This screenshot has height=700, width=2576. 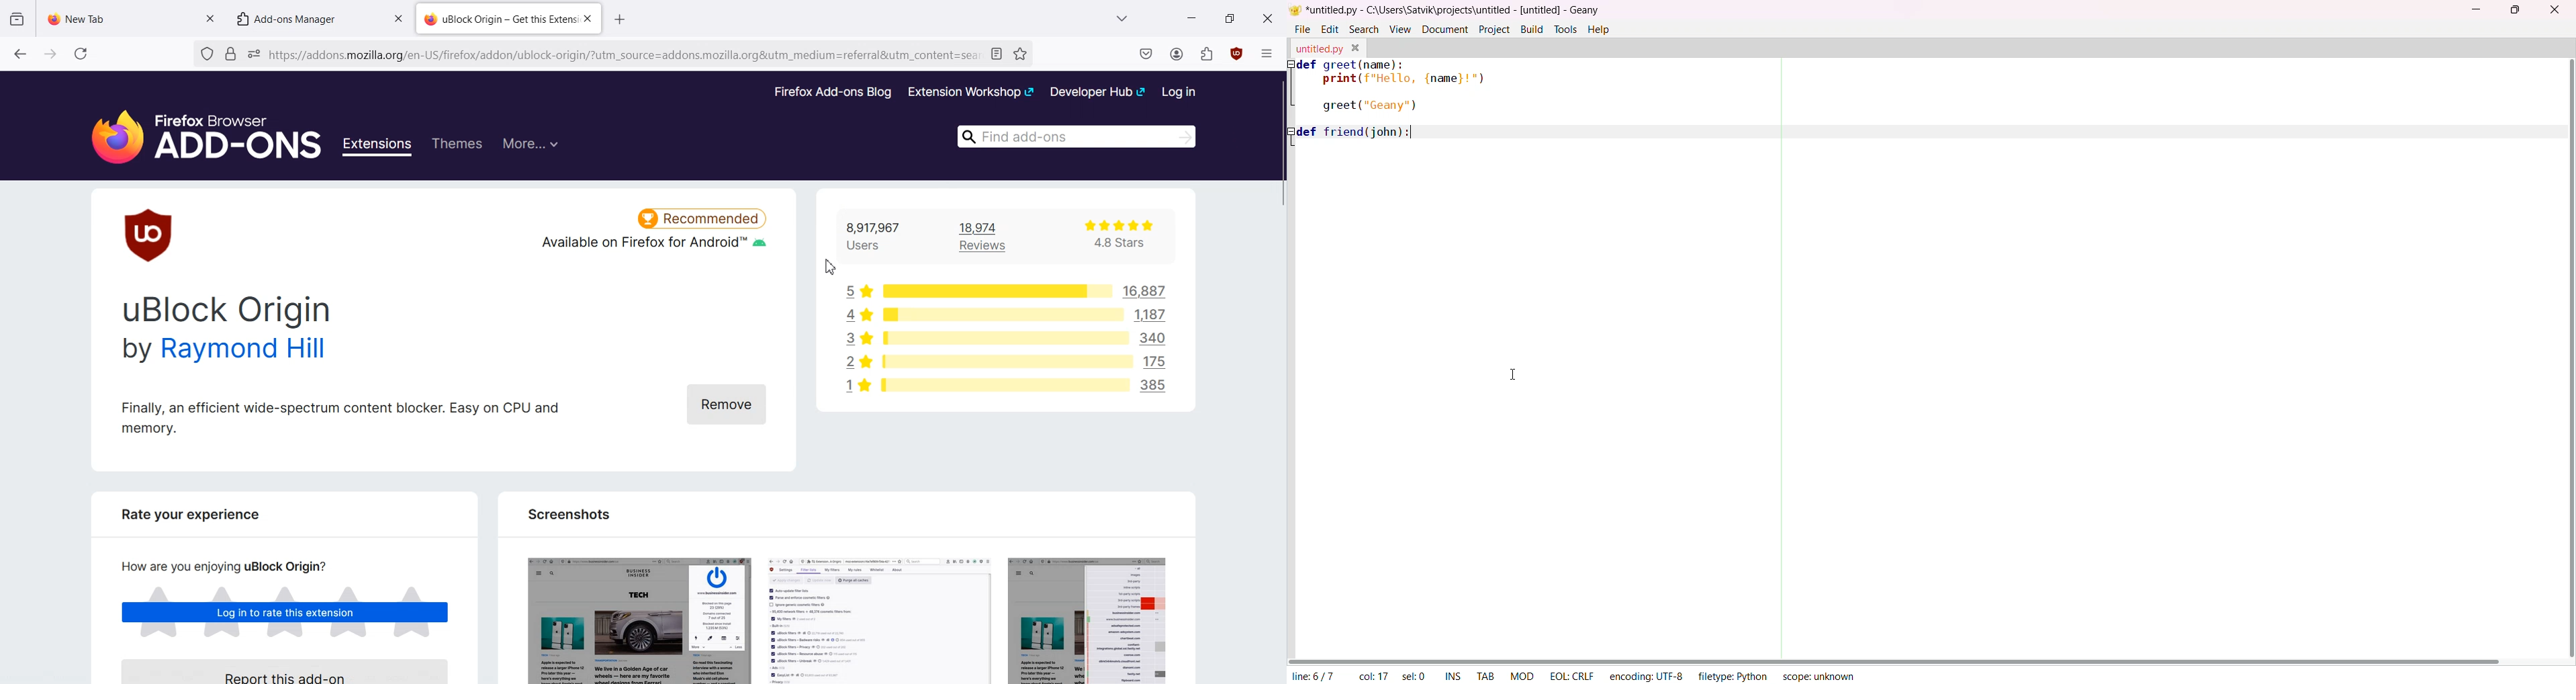 What do you see at coordinates (1297, 13) in the screenshot?
I see `logo` at bounding box center [1297, 13].